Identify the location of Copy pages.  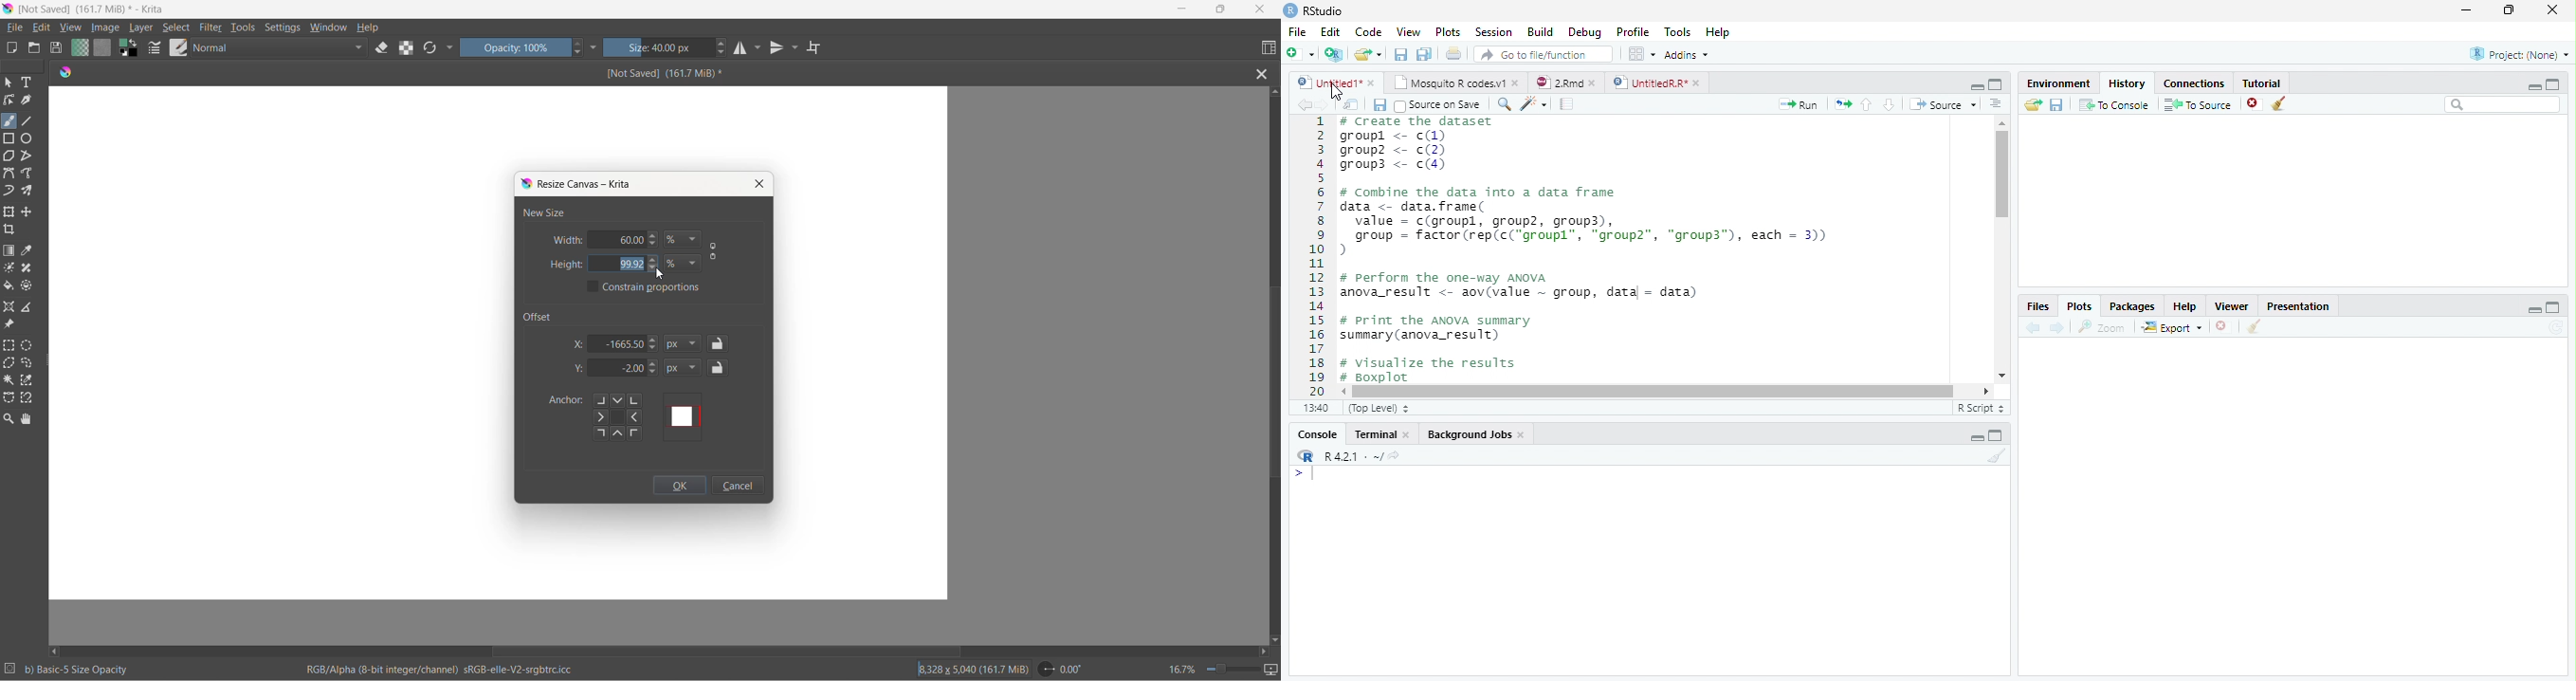
(1840, 103).